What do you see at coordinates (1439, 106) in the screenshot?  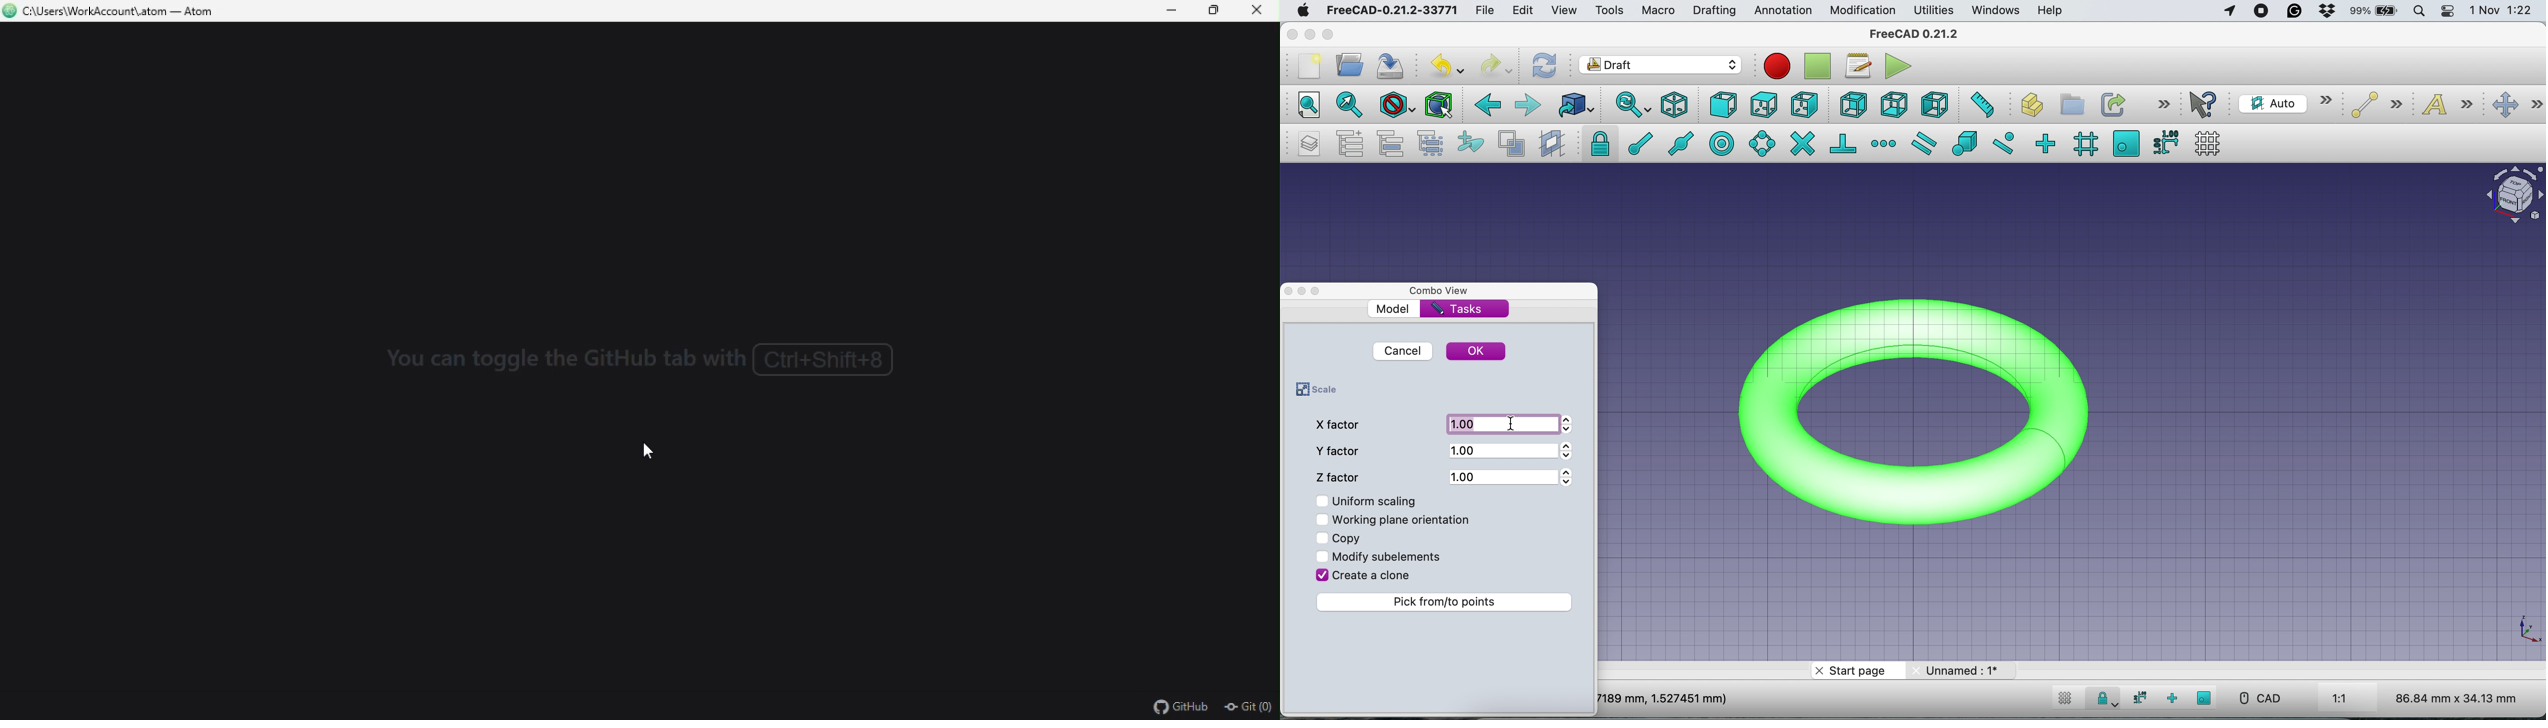 I see `bounding box` at bounding box center [1439, 106].